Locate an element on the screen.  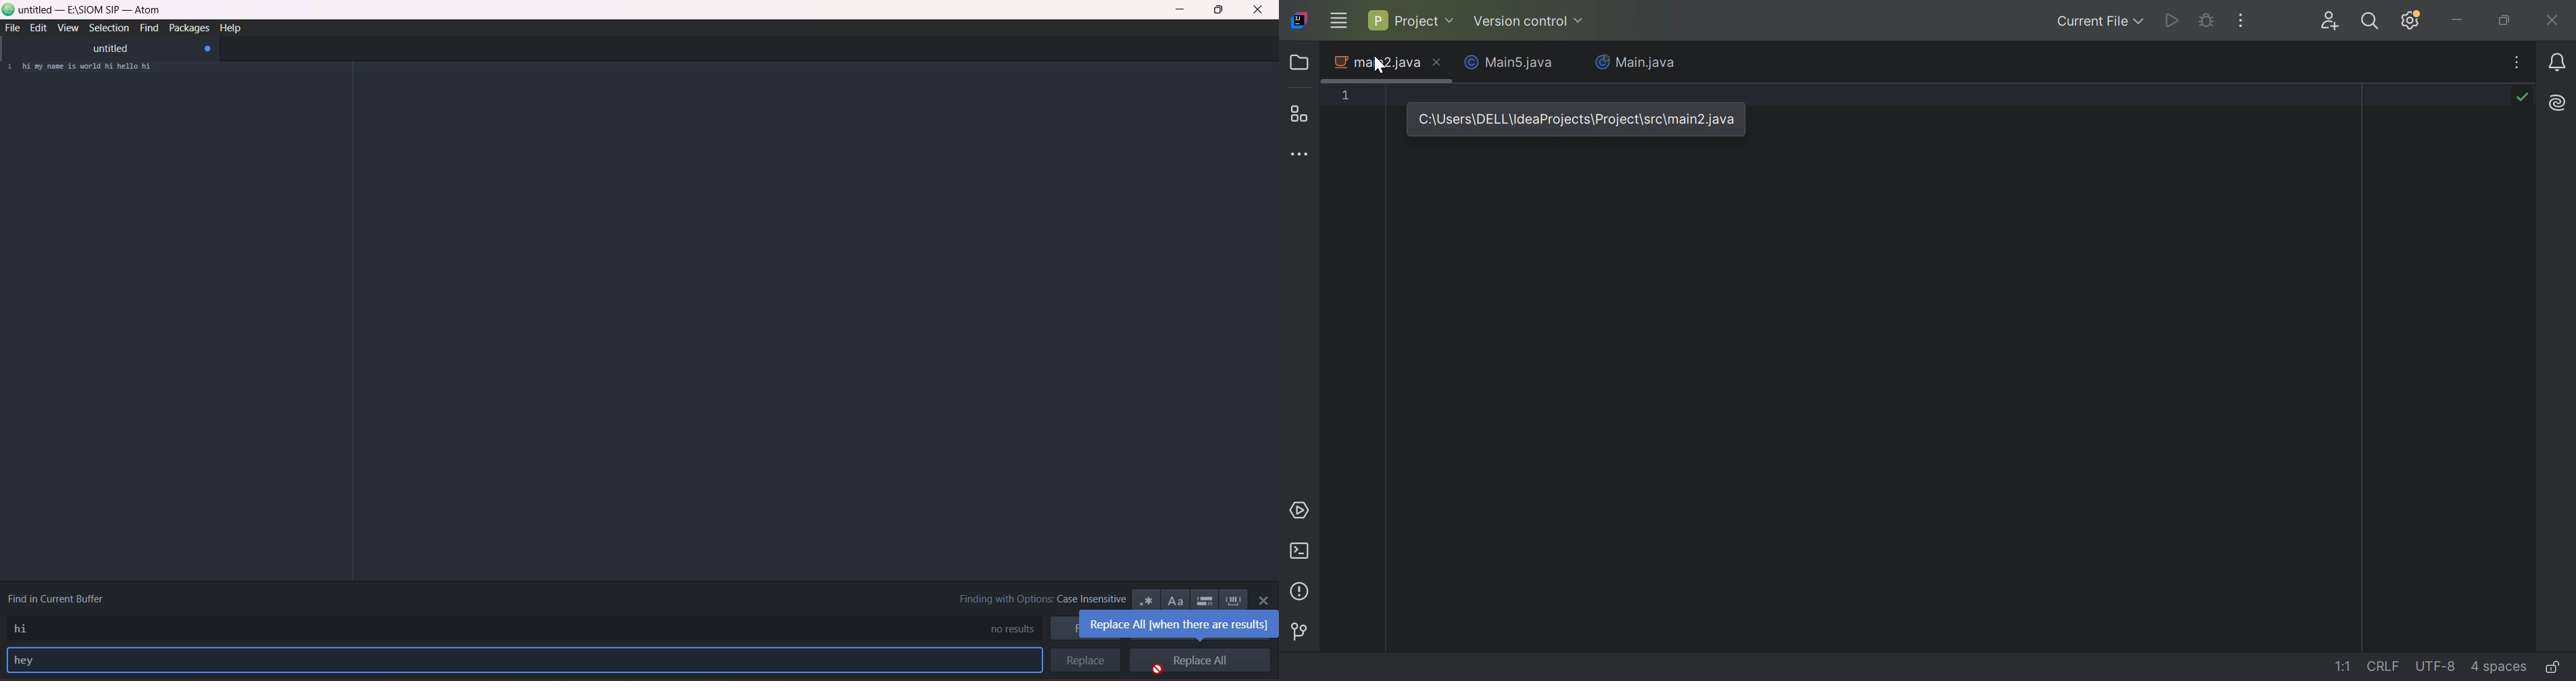
logo is located at coordinates (9, 11).